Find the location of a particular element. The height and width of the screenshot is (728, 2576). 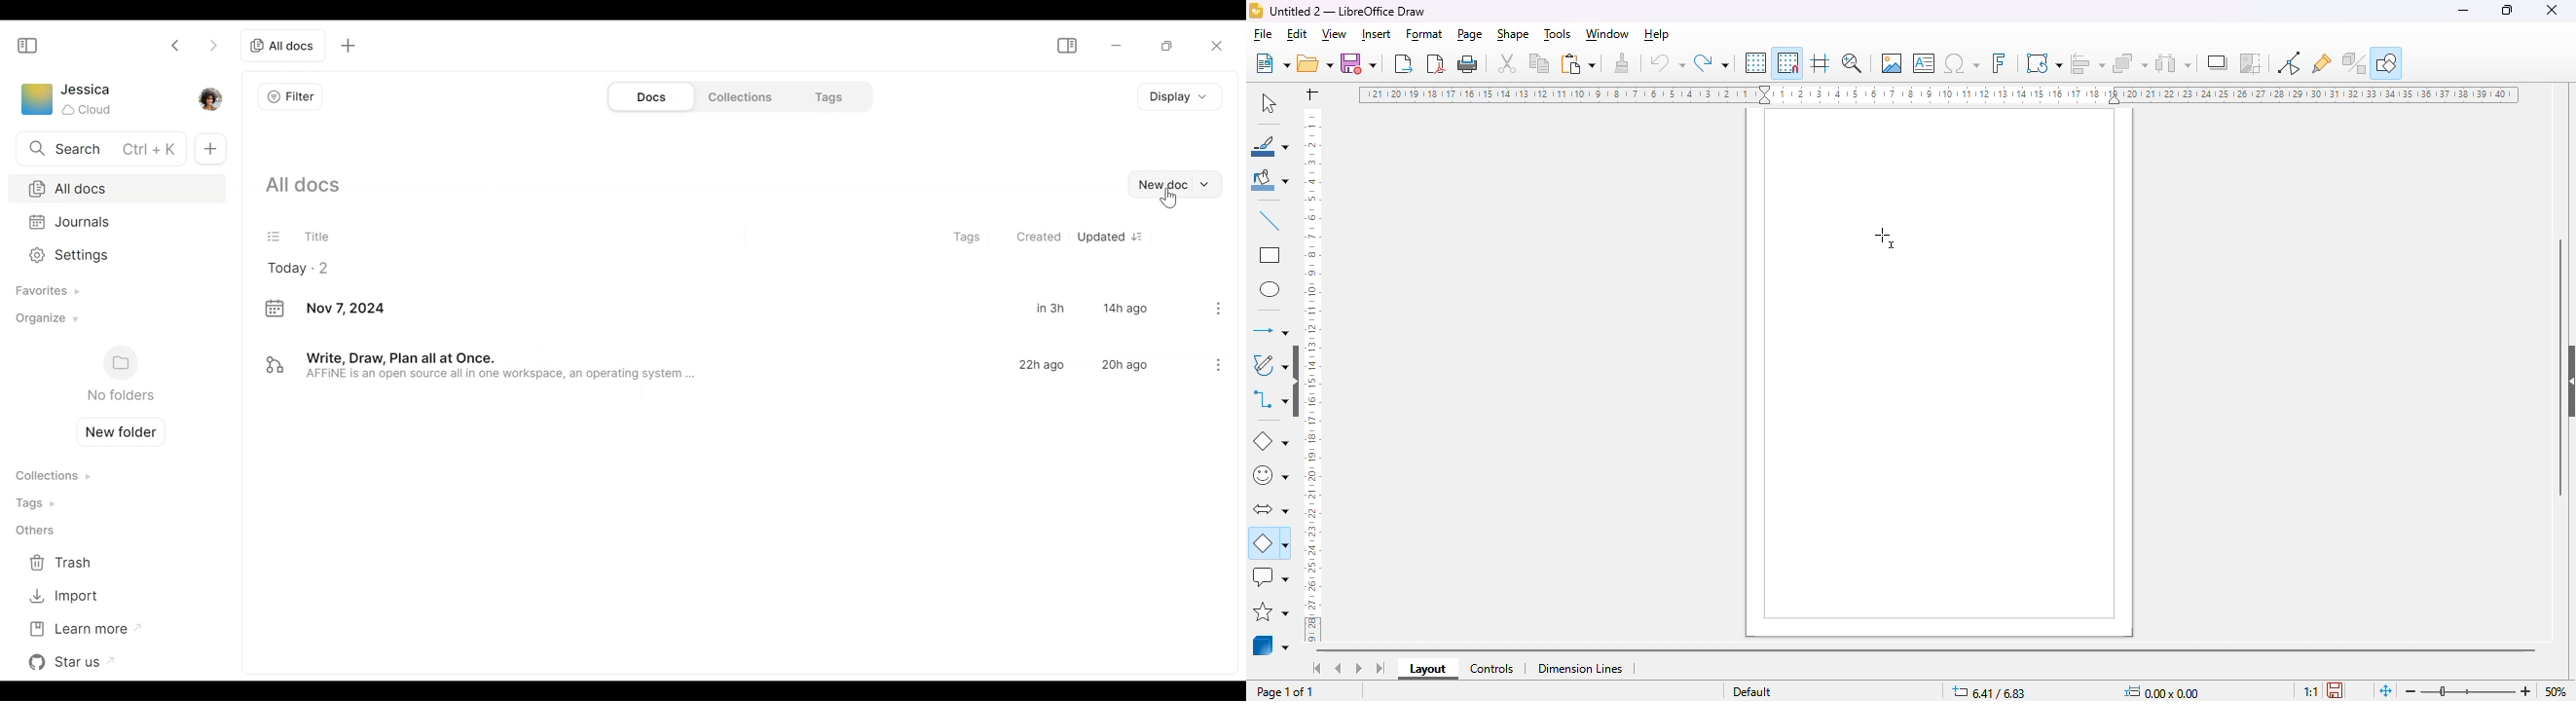

show is located at coordinates (1298, 382).